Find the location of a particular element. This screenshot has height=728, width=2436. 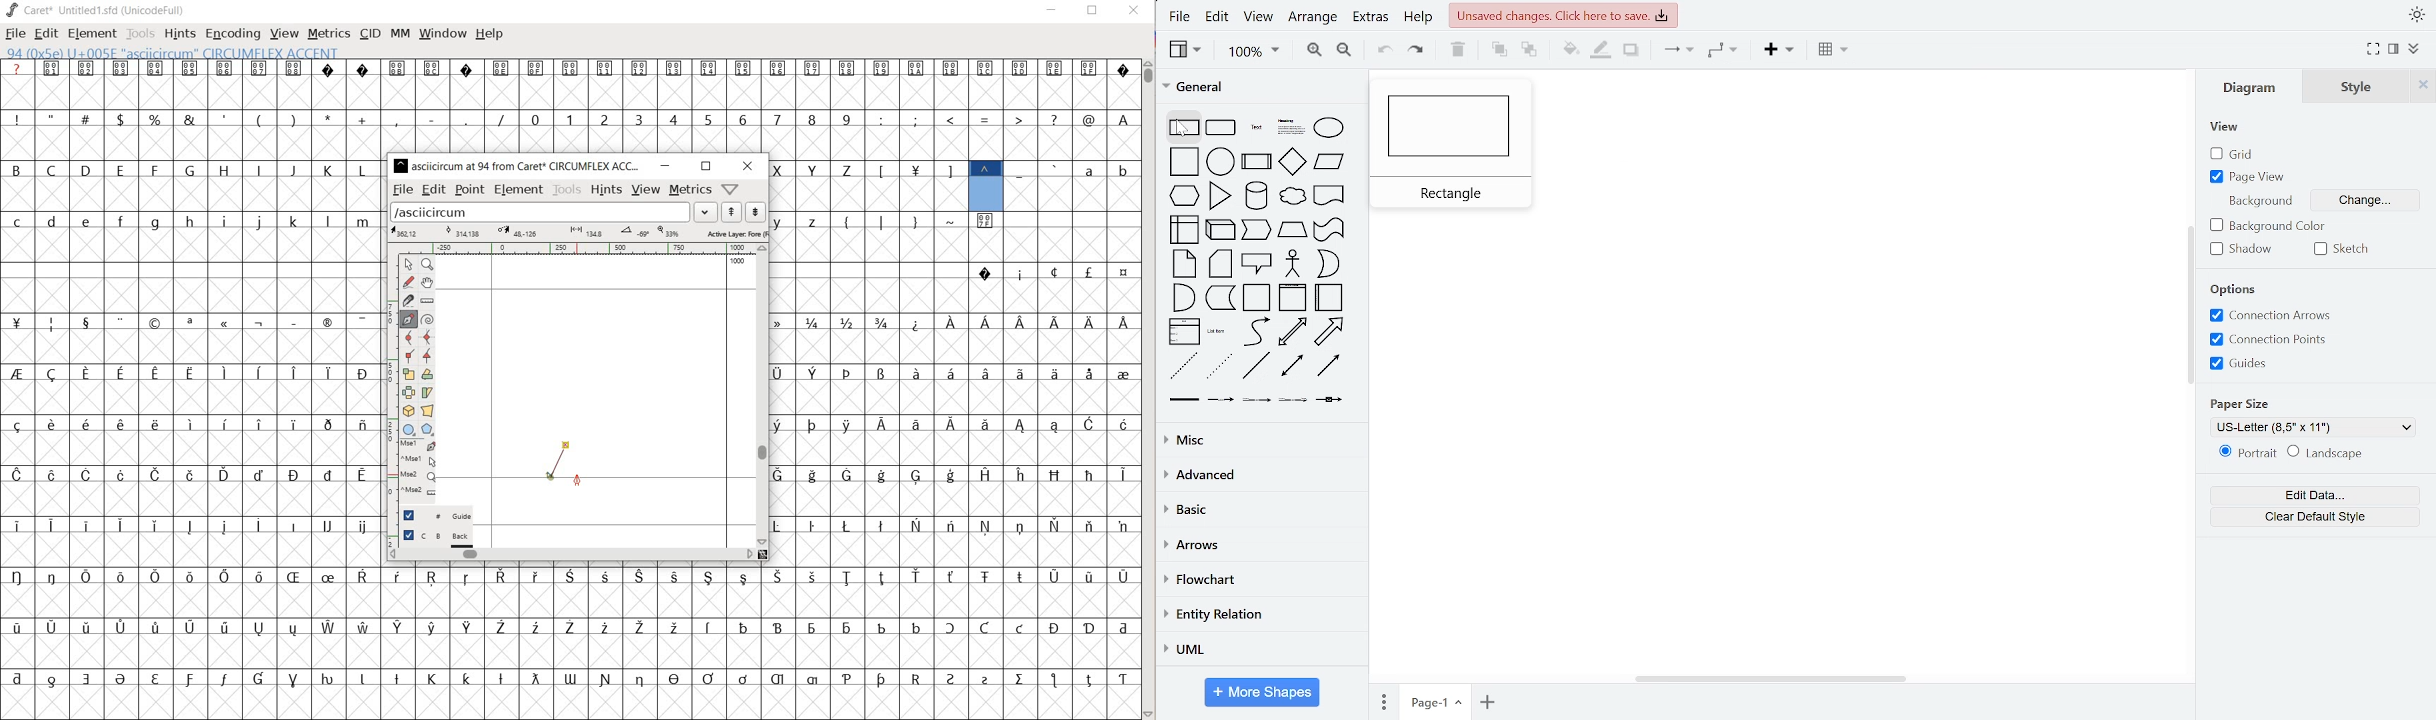

show the next word on the list is located at coordinates (732, 213).